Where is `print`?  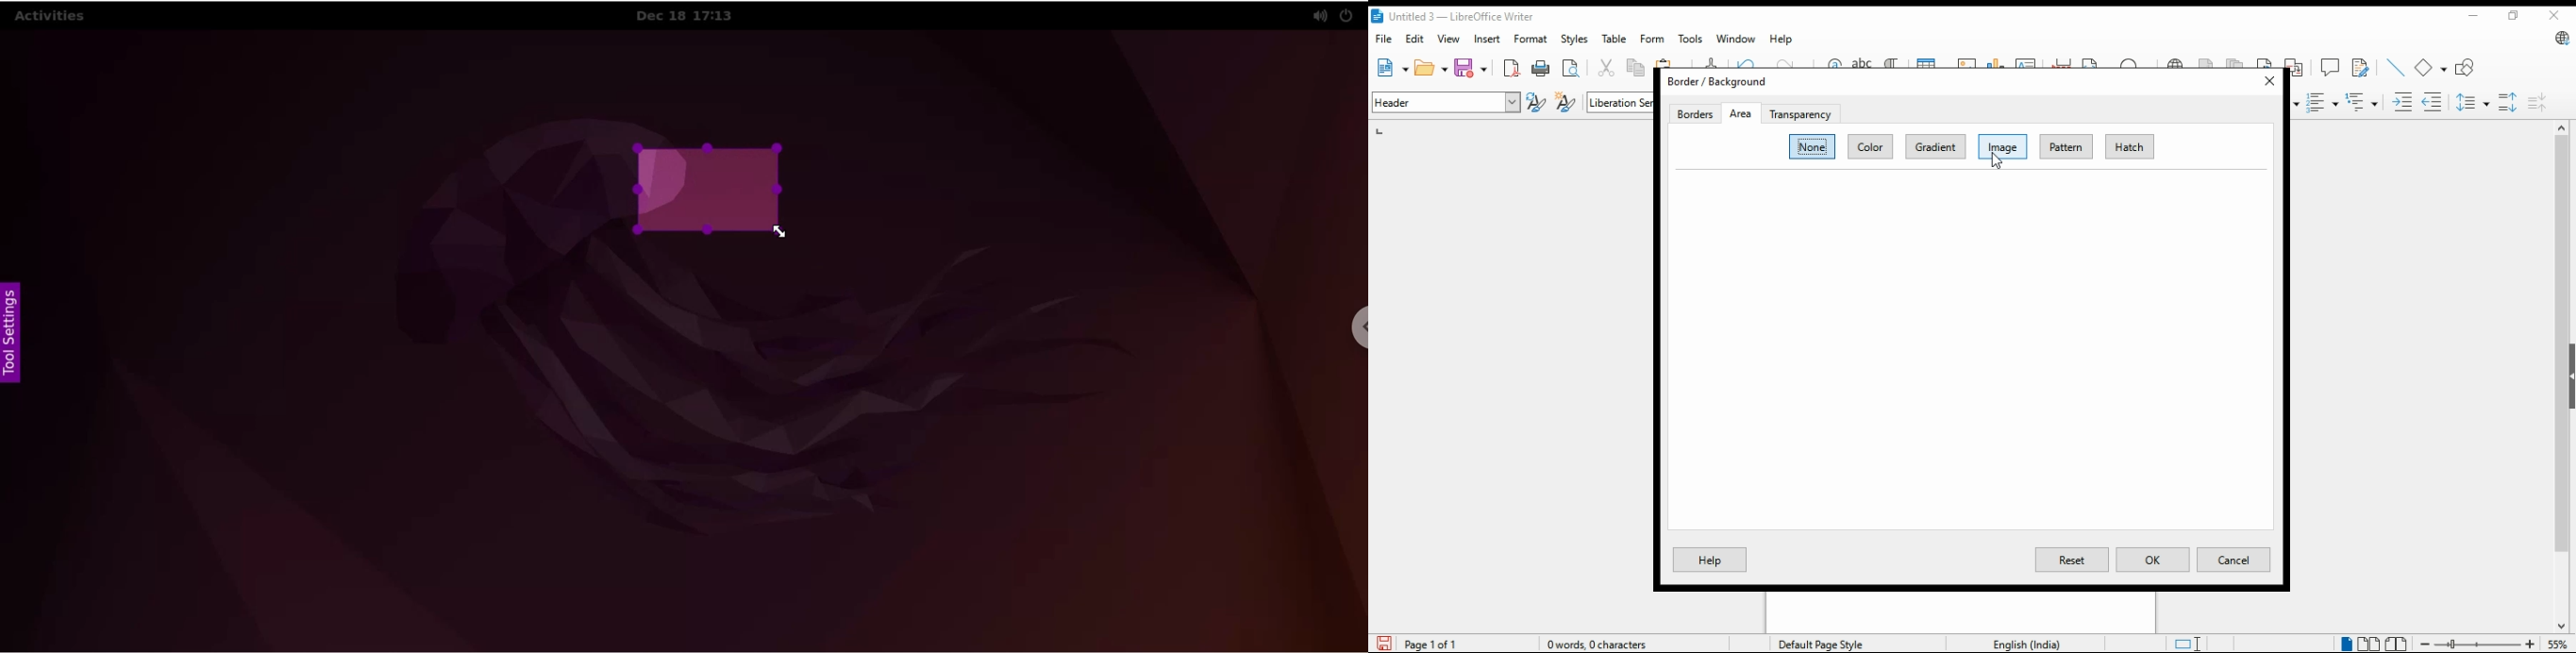 print is located at coordinates (1542, 68).